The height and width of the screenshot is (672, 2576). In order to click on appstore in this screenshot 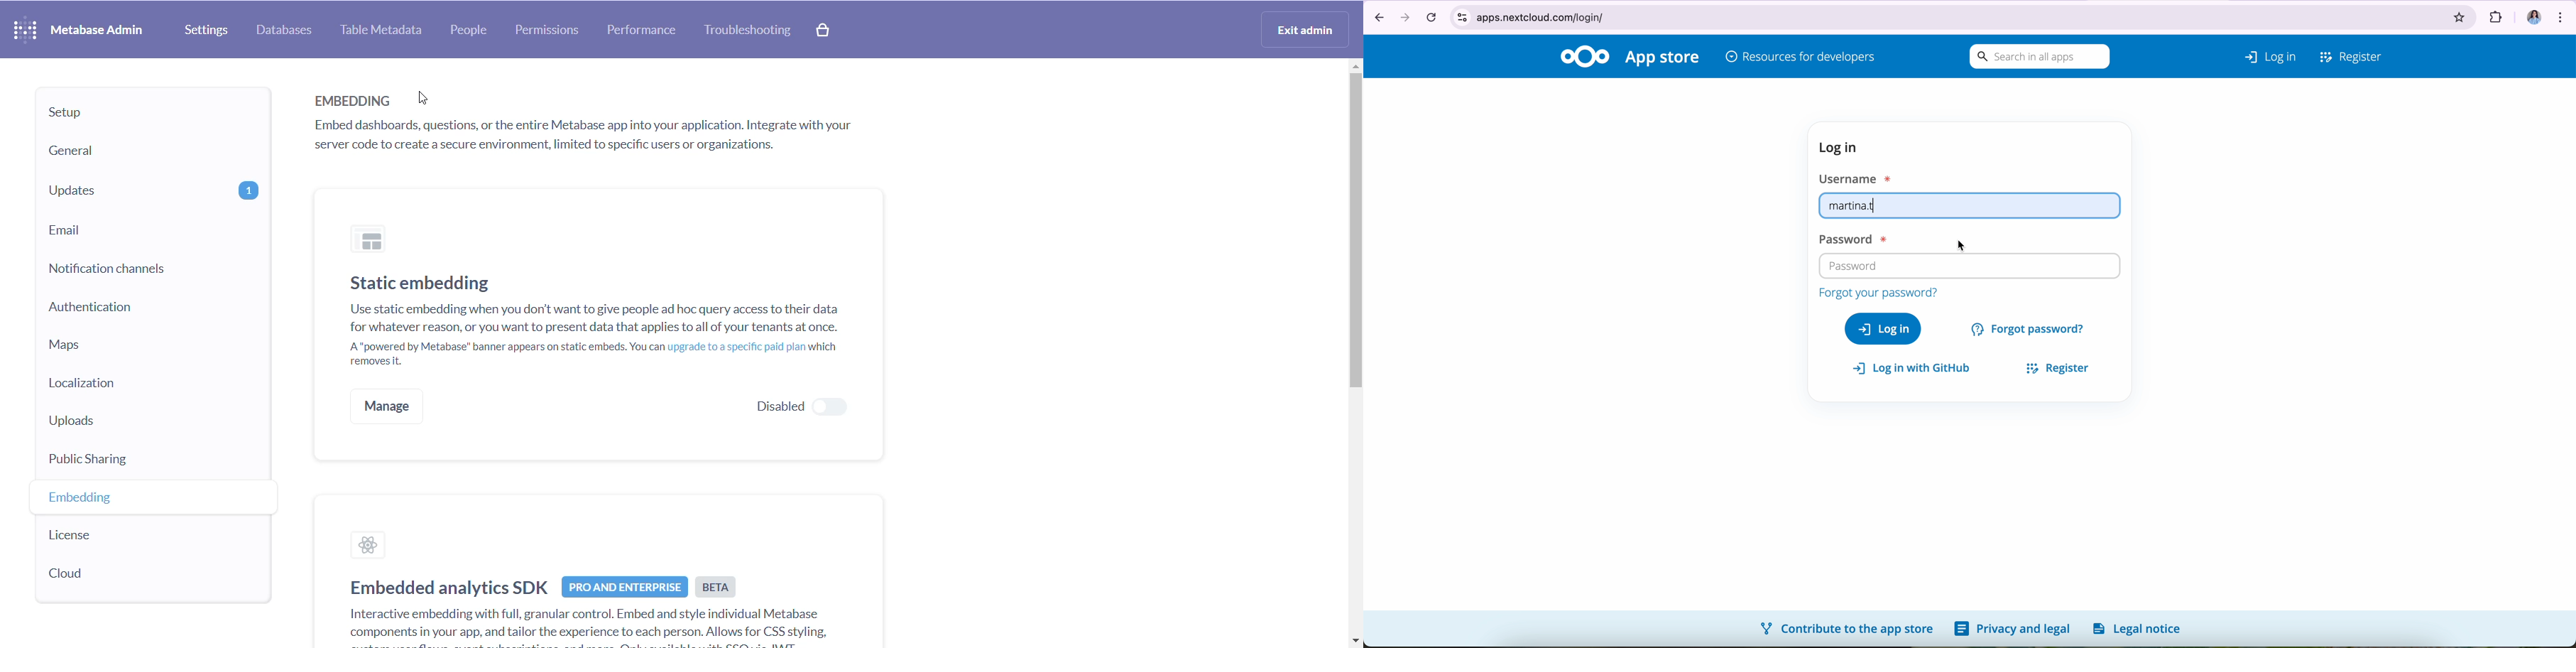, I will do `click(1664, 59)`.